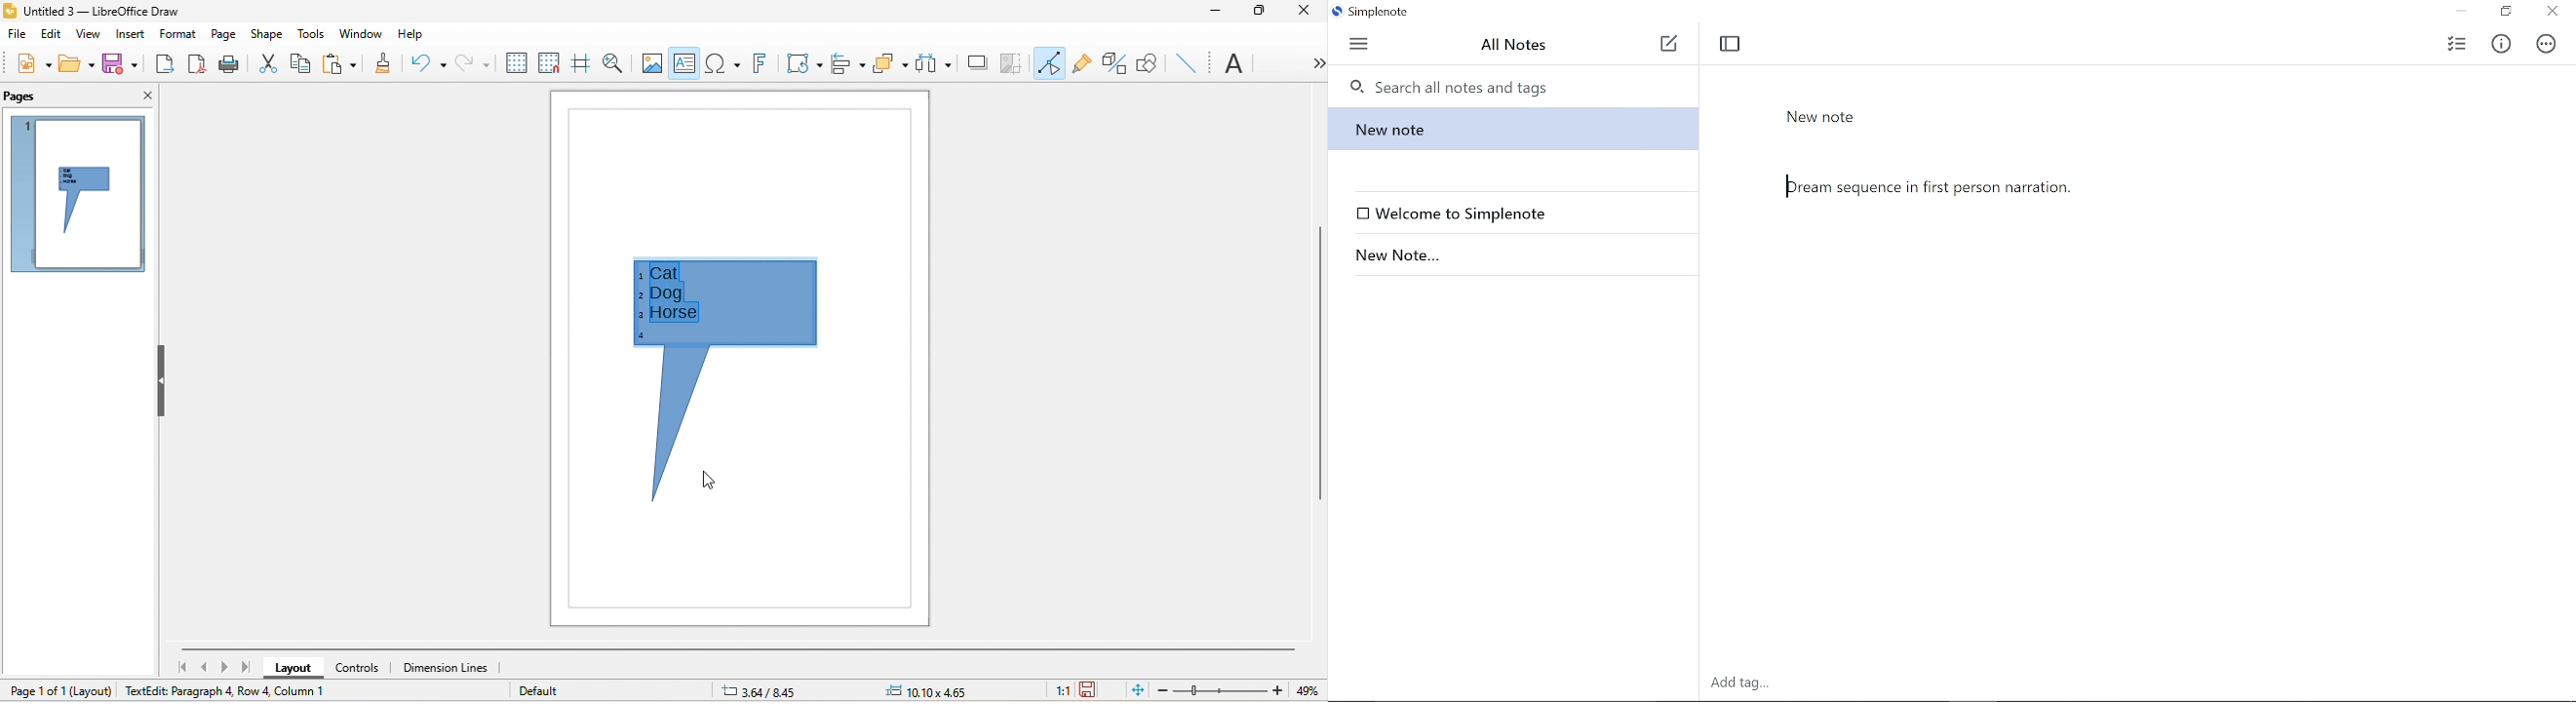 This screenshot has height=728, width=2576. What do you see at coordinates (74, 193) in the screenshot?
I see `page 1` at bounding box center [74, 193].